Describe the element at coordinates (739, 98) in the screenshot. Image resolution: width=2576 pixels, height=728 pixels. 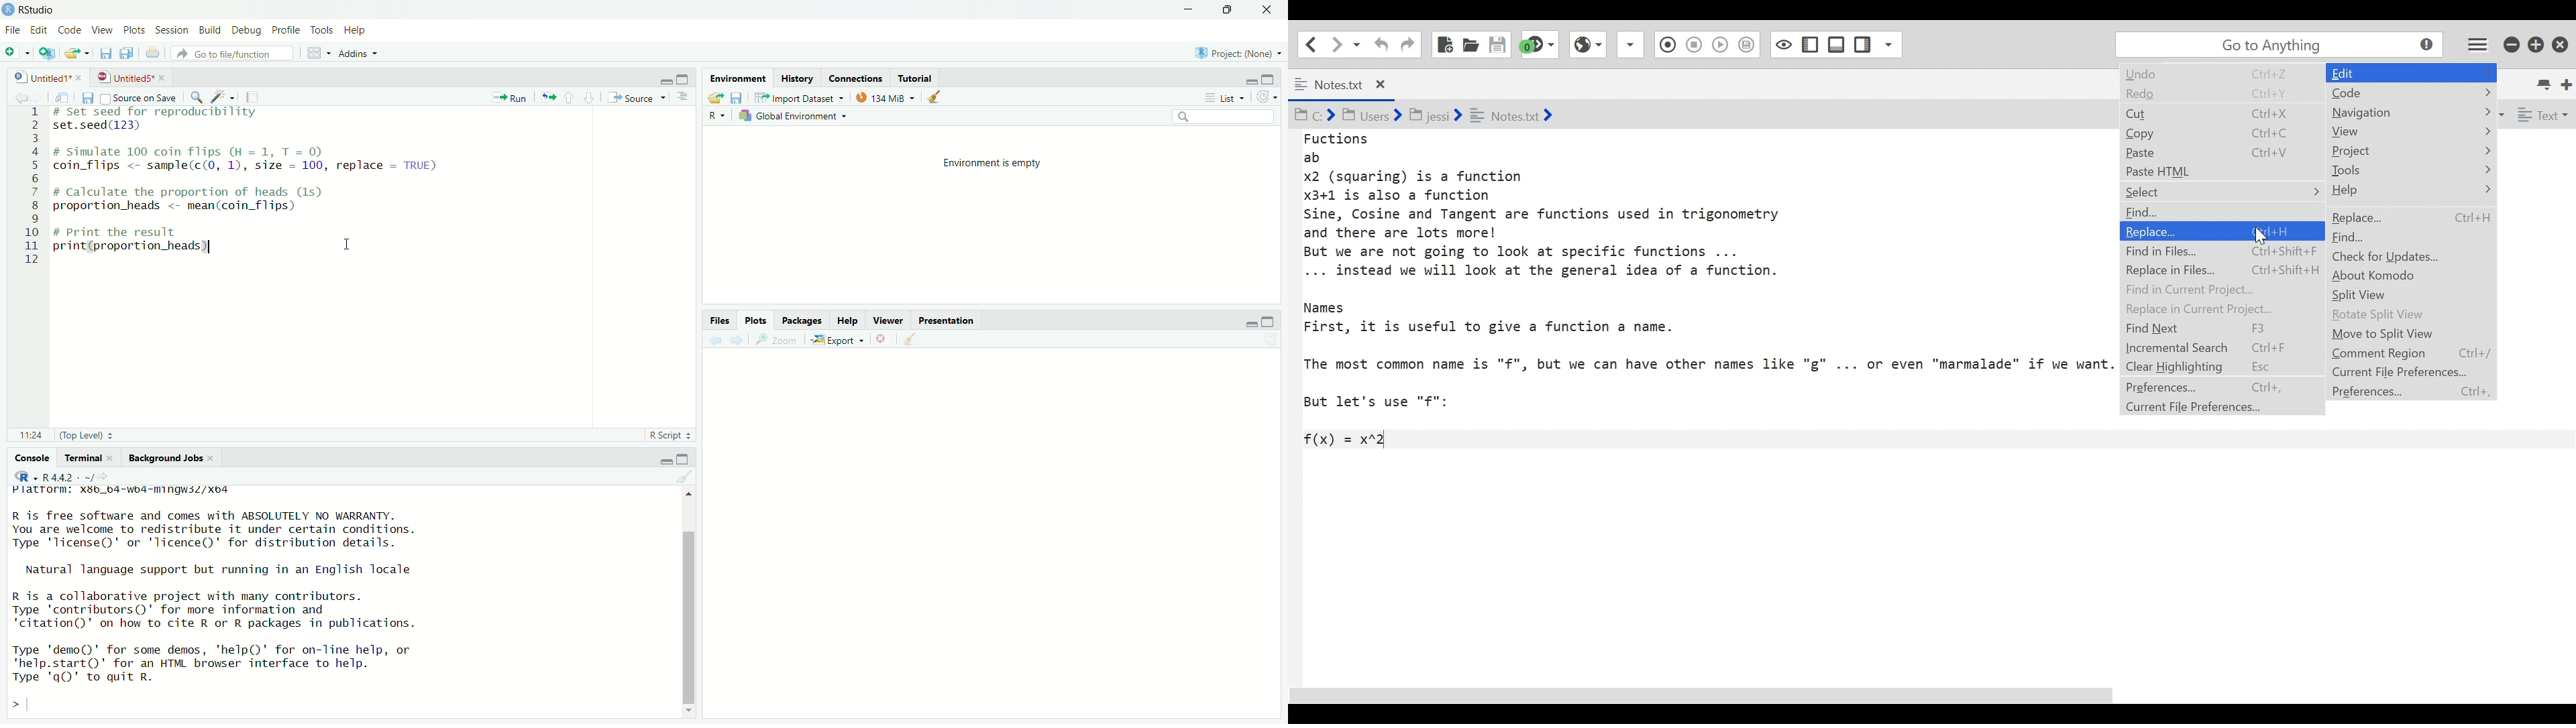
I see `save workspace as` at that location.